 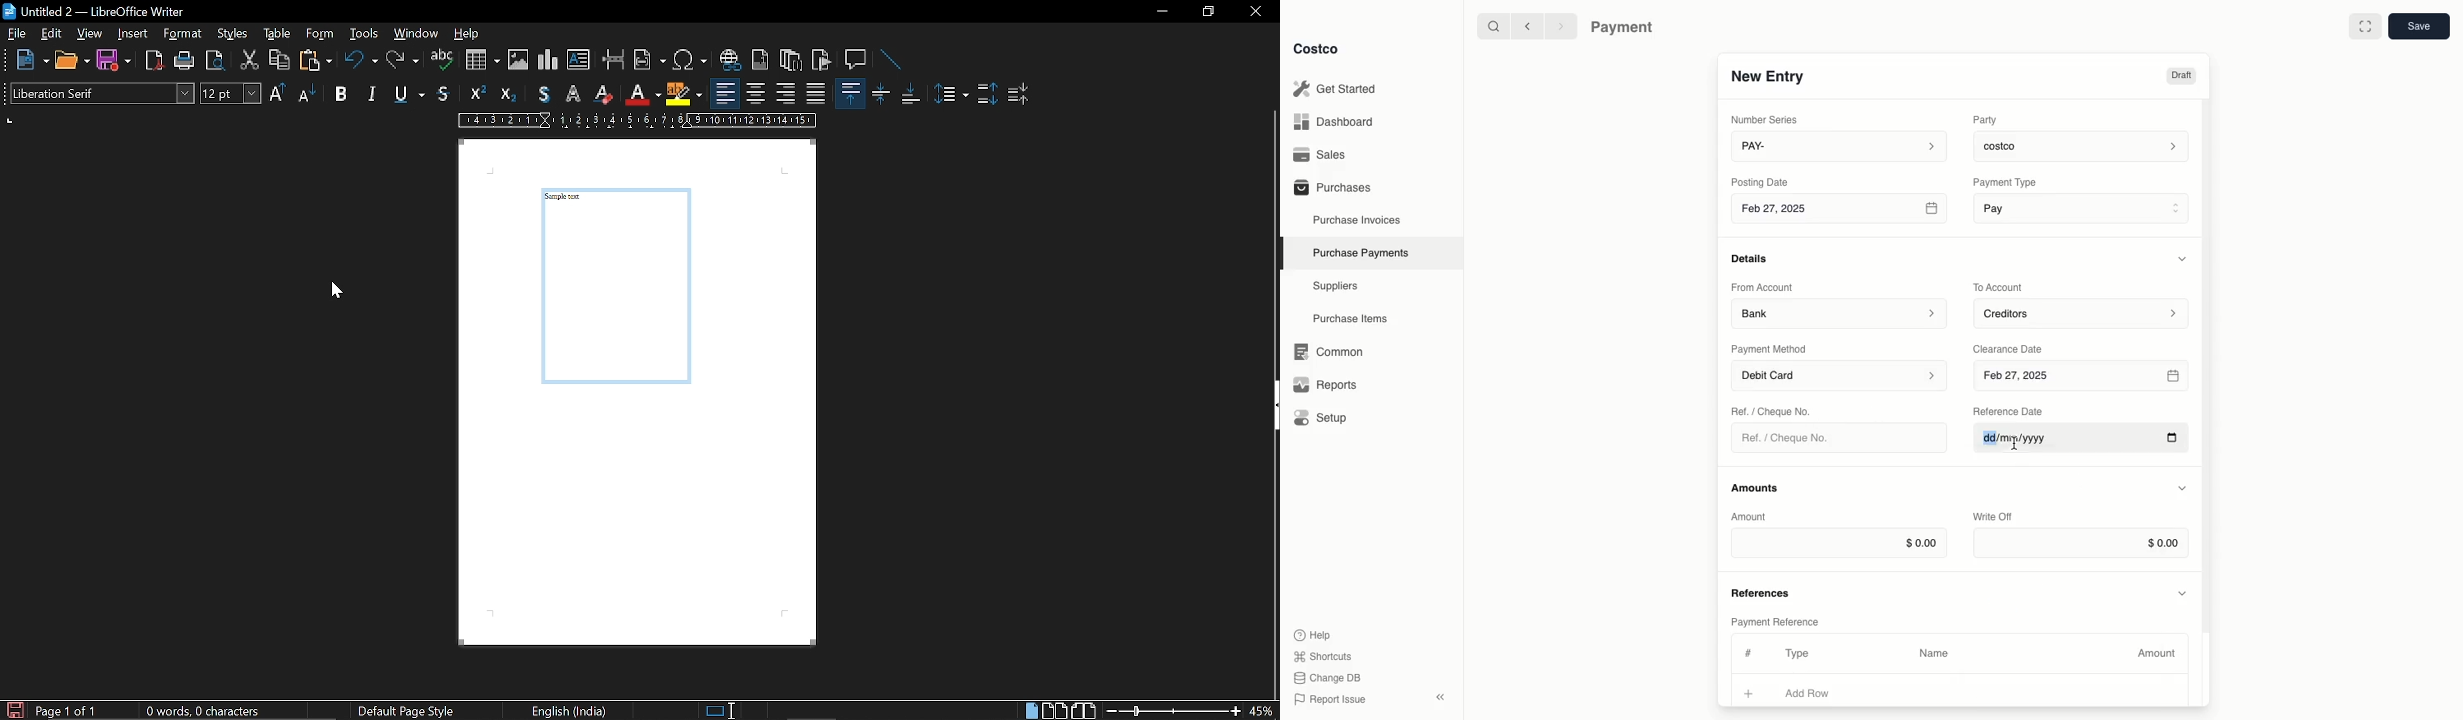 I want to click on Feb 27, 2025, so click(x=1841, y=211).